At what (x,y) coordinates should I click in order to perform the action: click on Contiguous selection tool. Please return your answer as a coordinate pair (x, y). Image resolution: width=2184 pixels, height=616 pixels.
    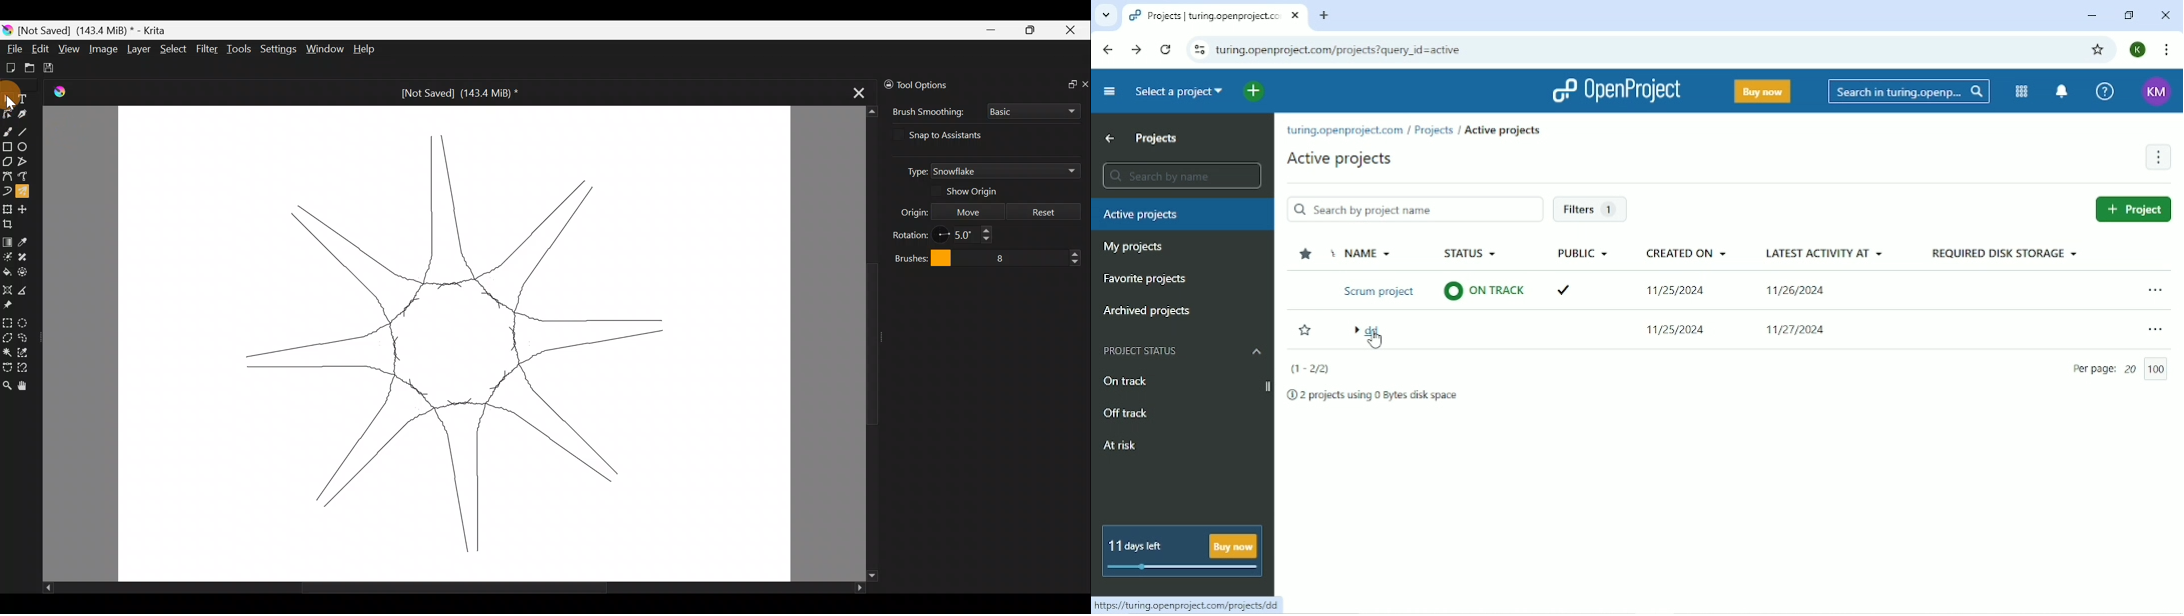
    Looking at the image, I should click on (7, 350).